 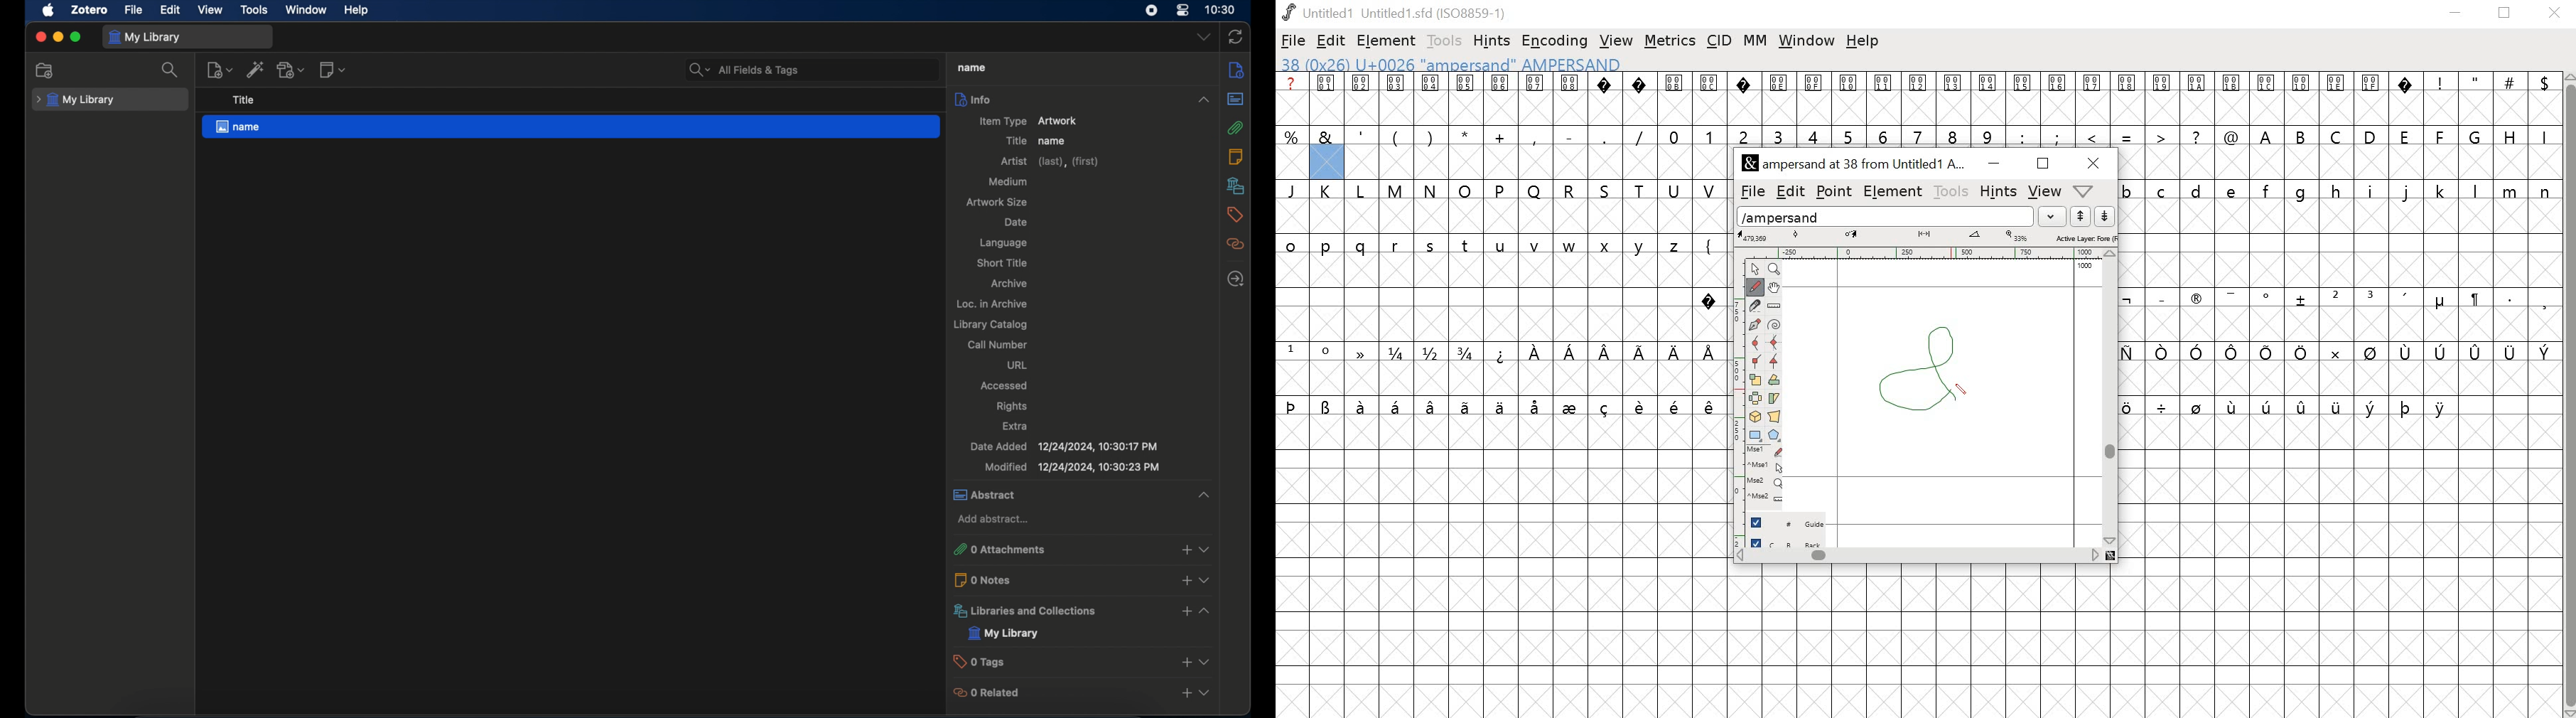 I want to click on add, so click(x=1183, y=549).